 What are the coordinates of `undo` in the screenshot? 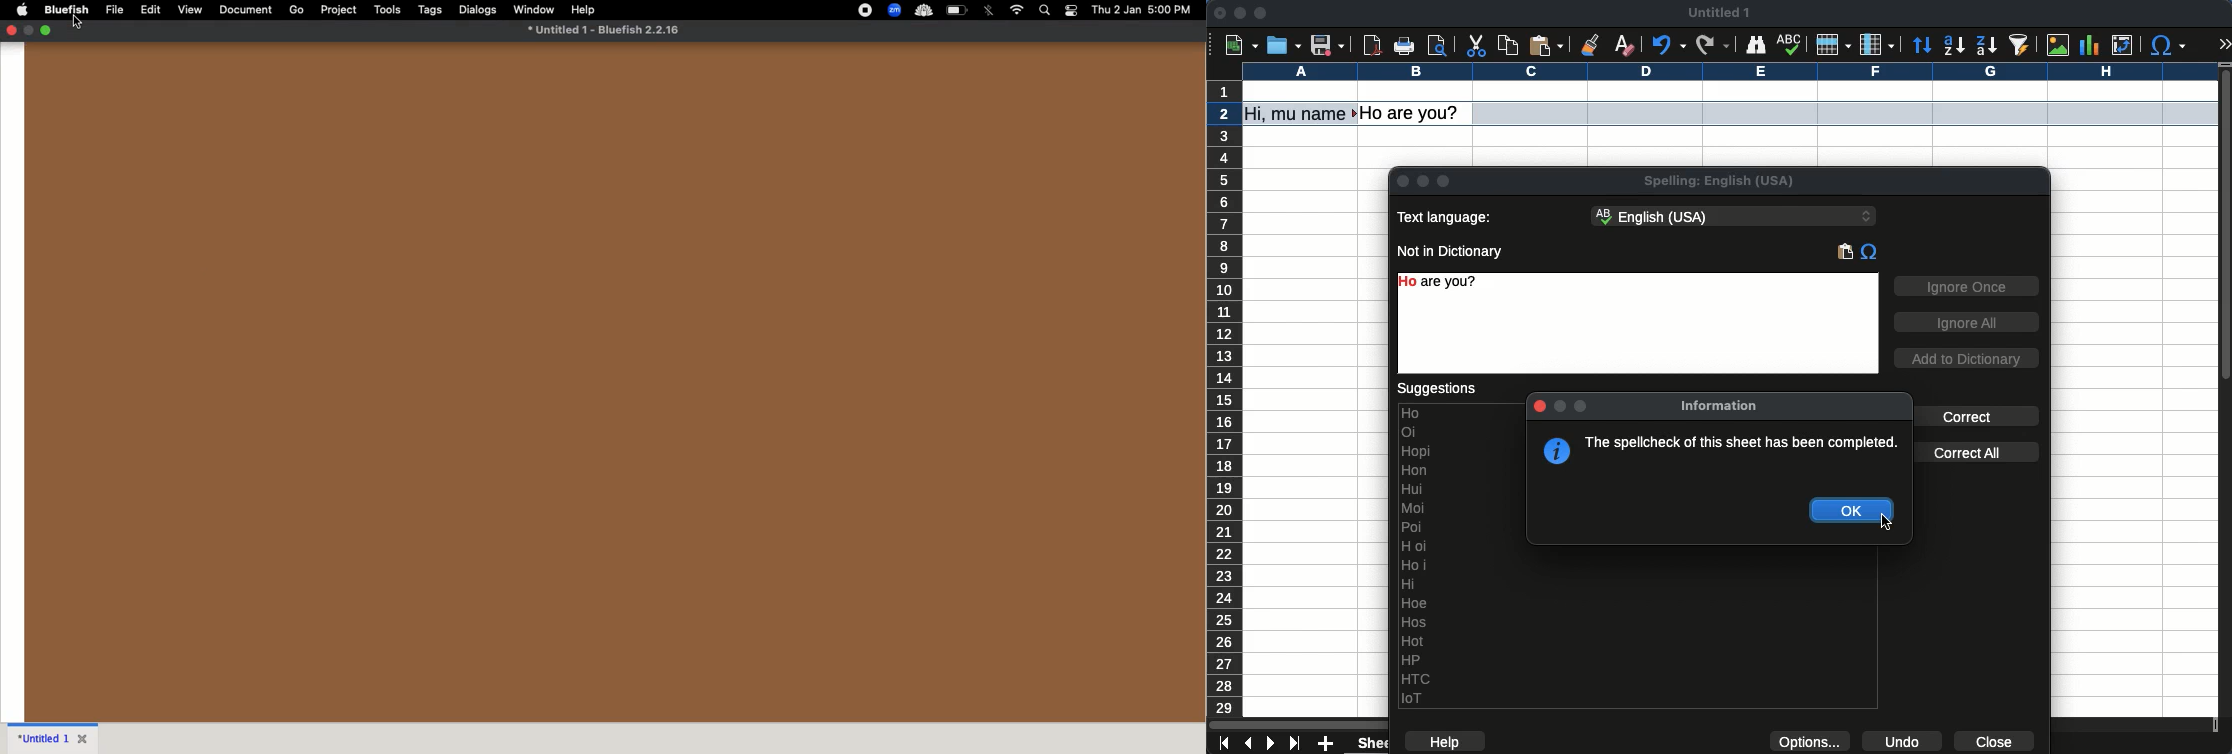 It's located at (1672, 44).